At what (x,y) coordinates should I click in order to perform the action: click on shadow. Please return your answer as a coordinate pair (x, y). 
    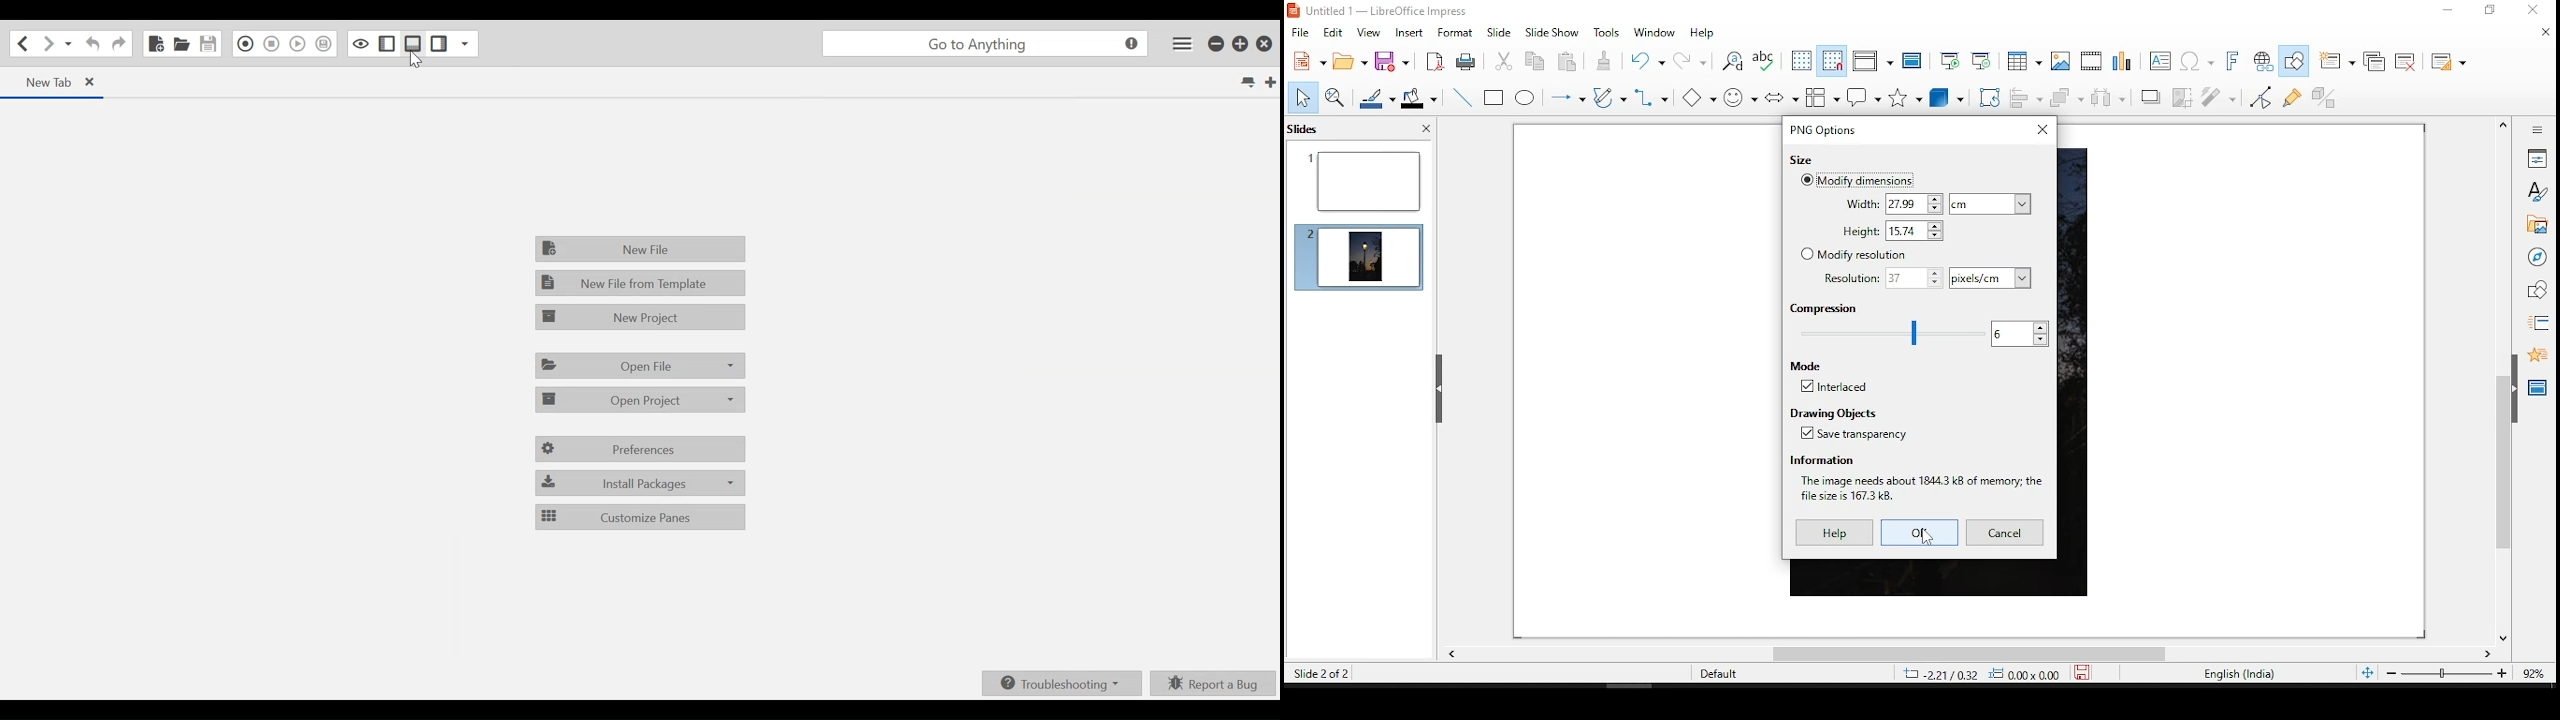
    Looking at the image, I should click on (2151, 98).